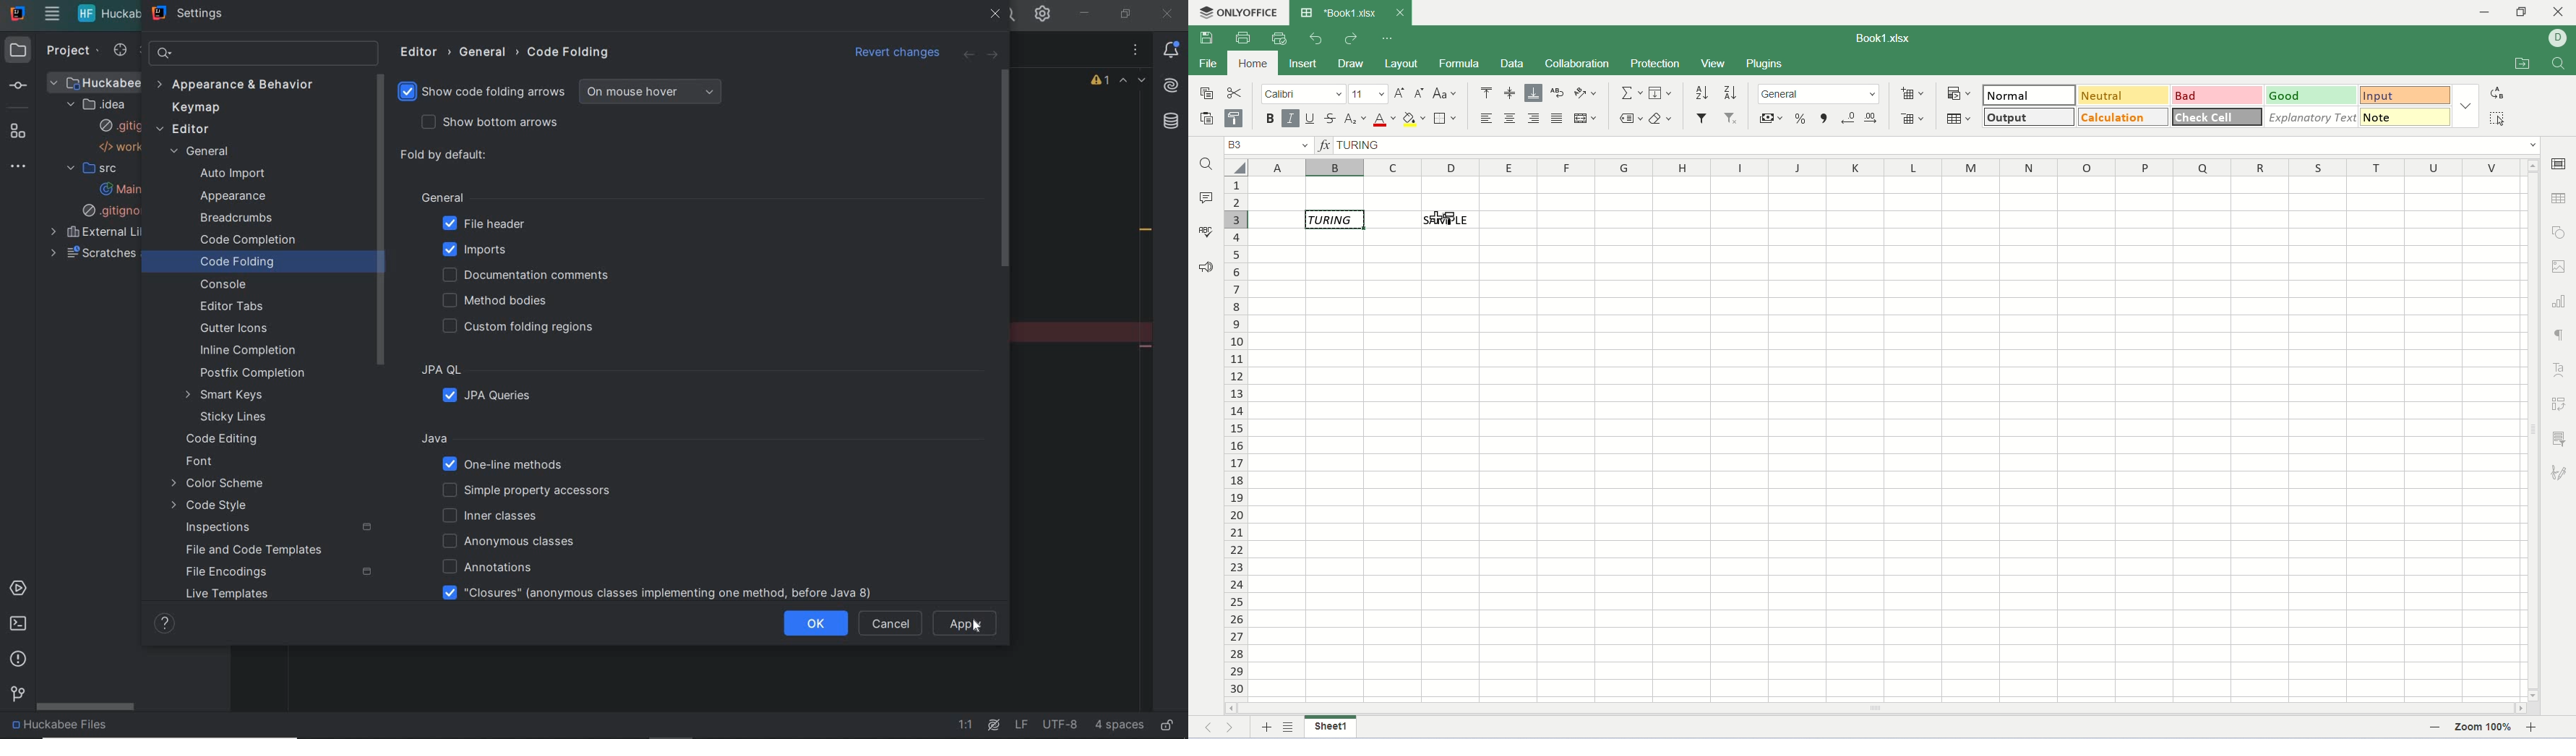  Describe the element at coordinates (1511, 95) in the screenshot. I see `align middle` at that location.